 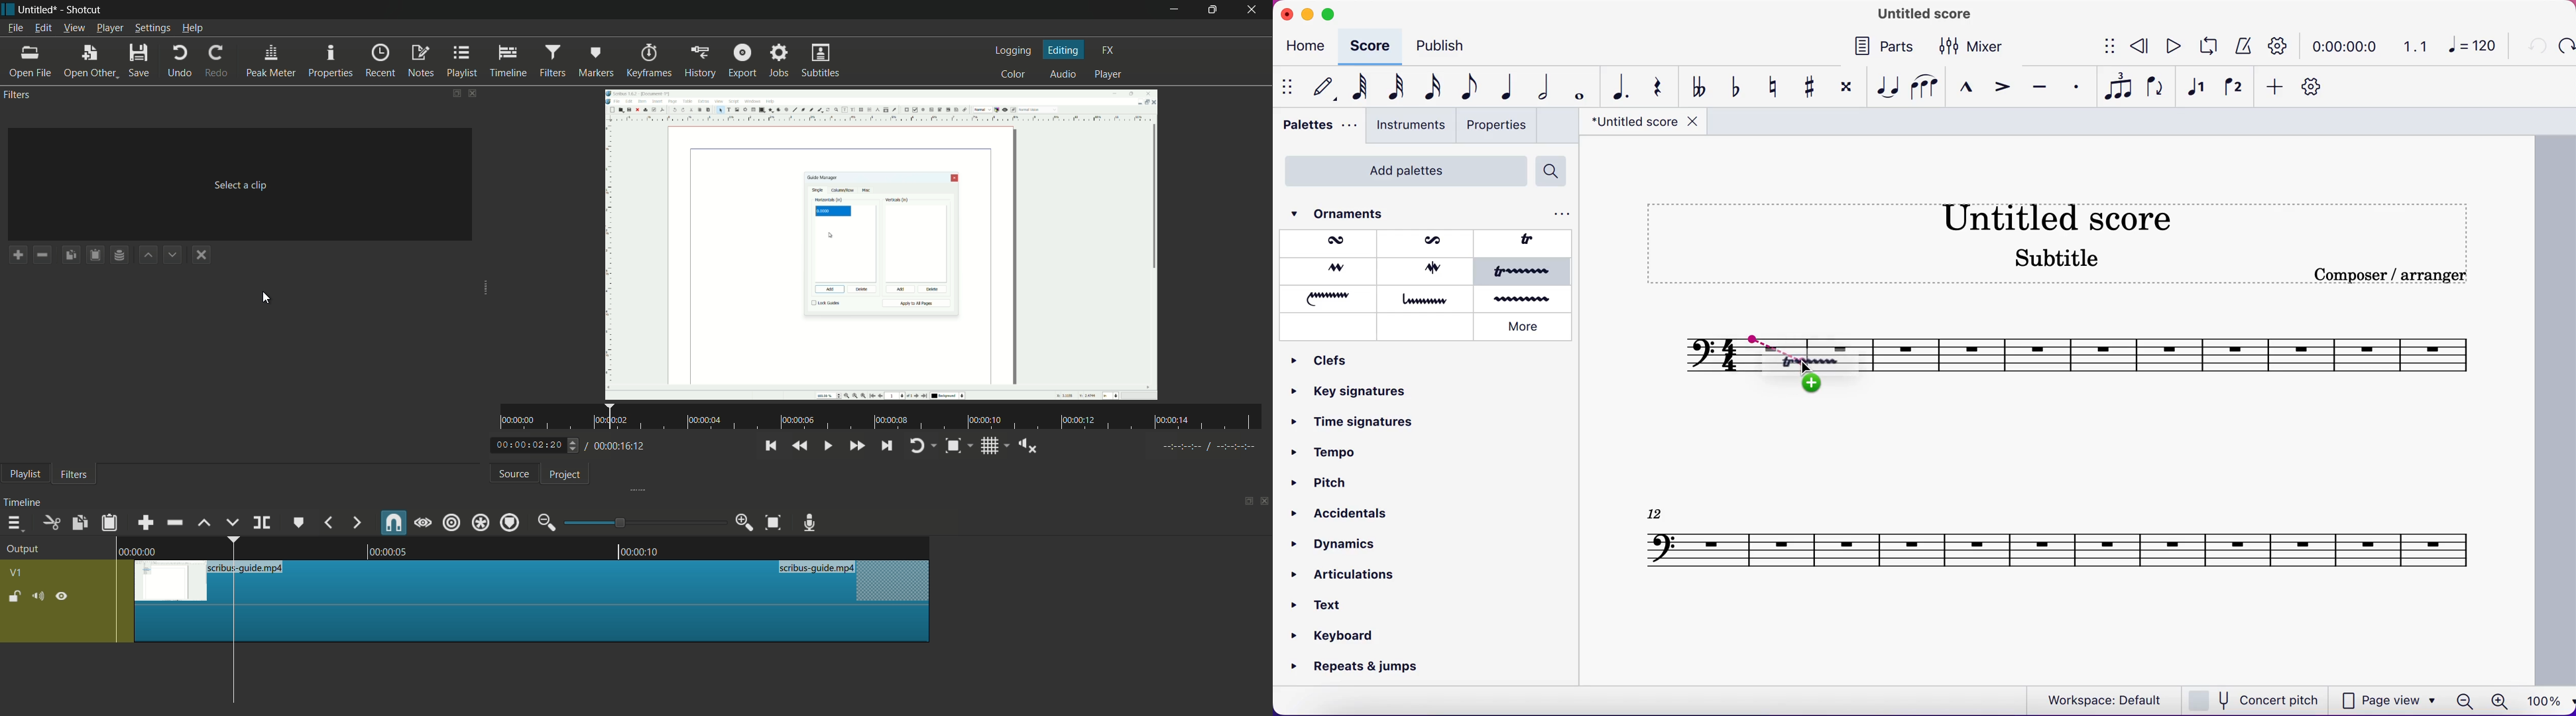 I want to click on history, so click(x=699, y=62).